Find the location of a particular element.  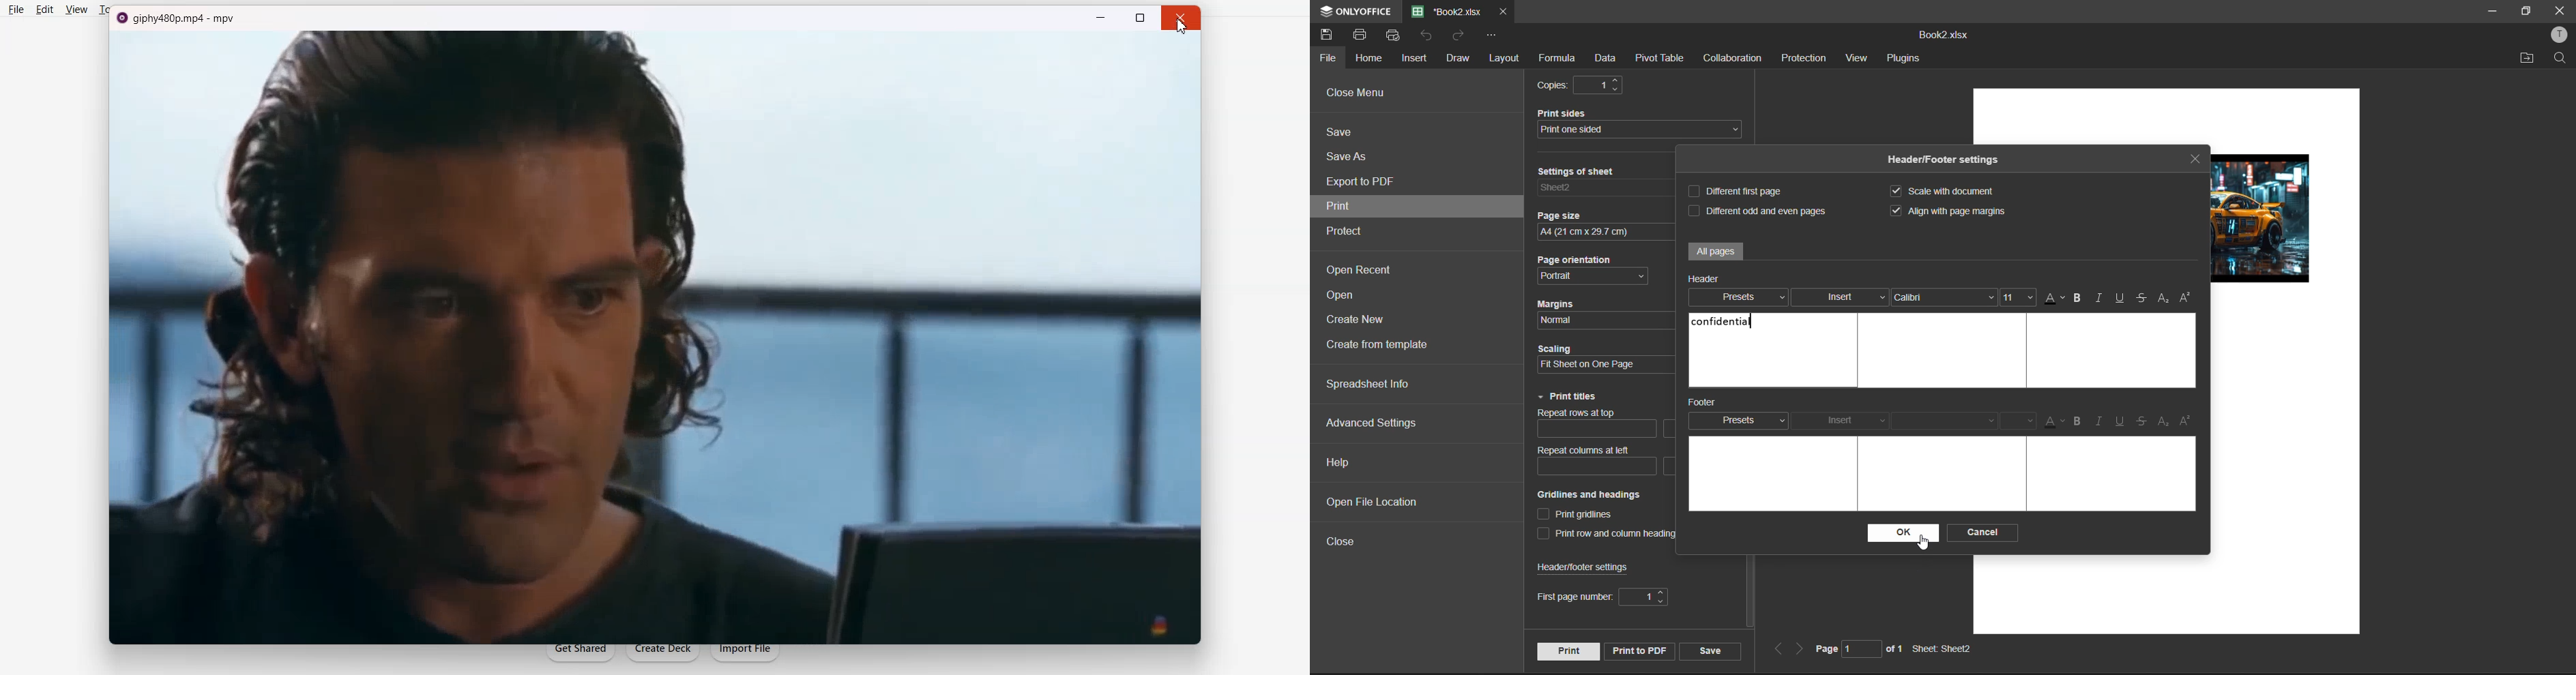

File is located at coordinates (17, 10).